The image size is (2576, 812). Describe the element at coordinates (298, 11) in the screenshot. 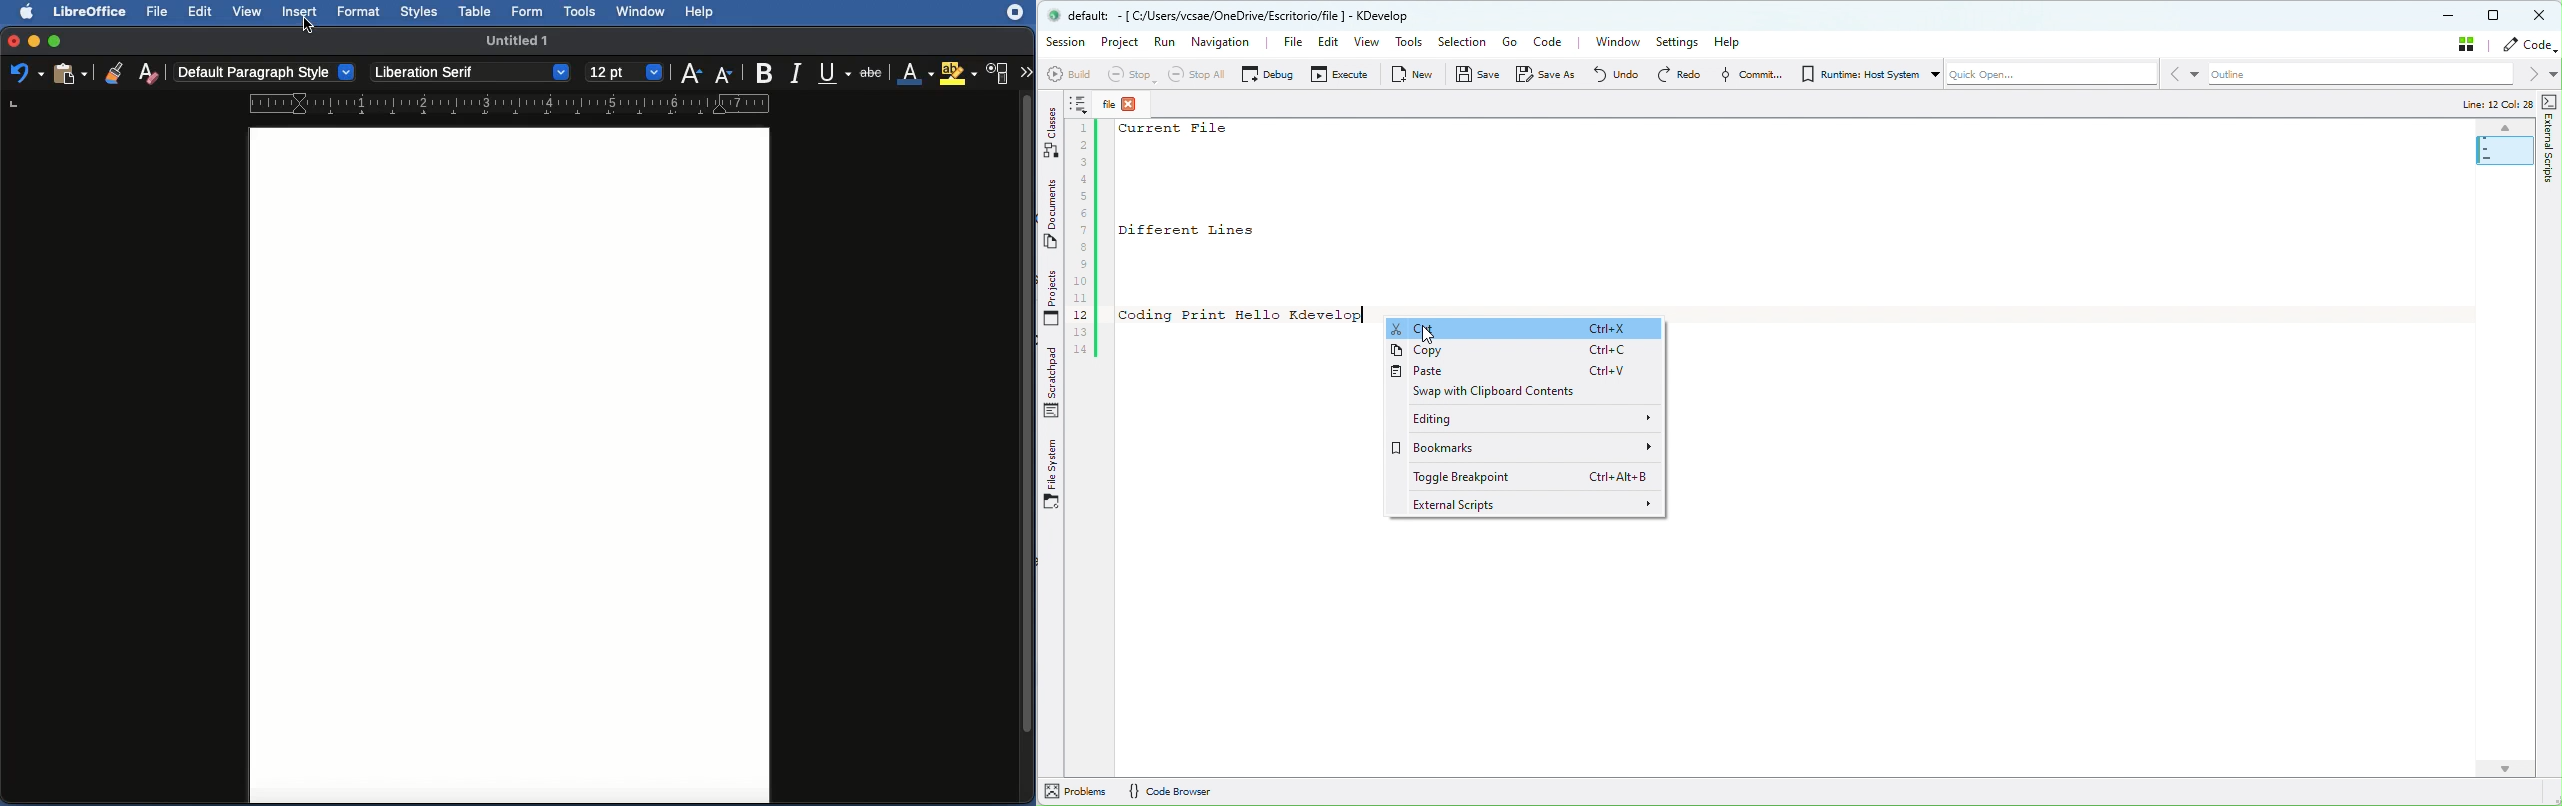

I see `Insert` at that location.